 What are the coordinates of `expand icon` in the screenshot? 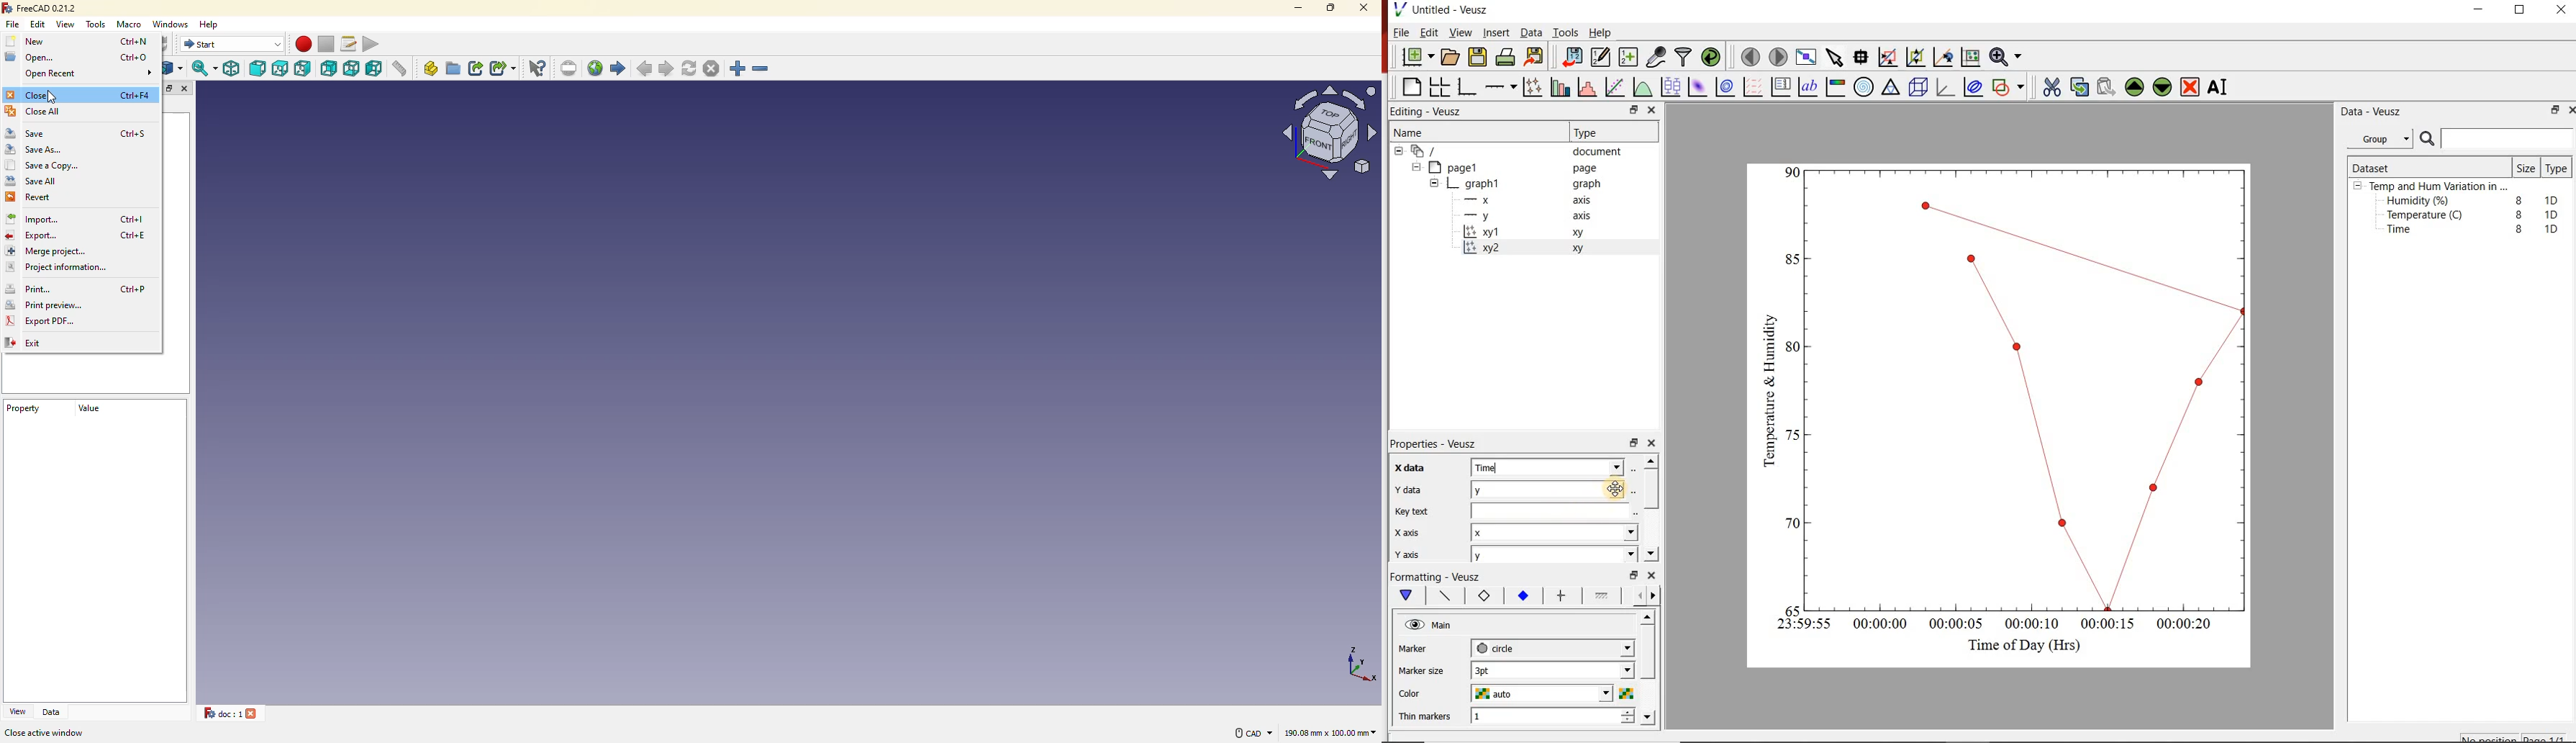 It's located at (148, 73).